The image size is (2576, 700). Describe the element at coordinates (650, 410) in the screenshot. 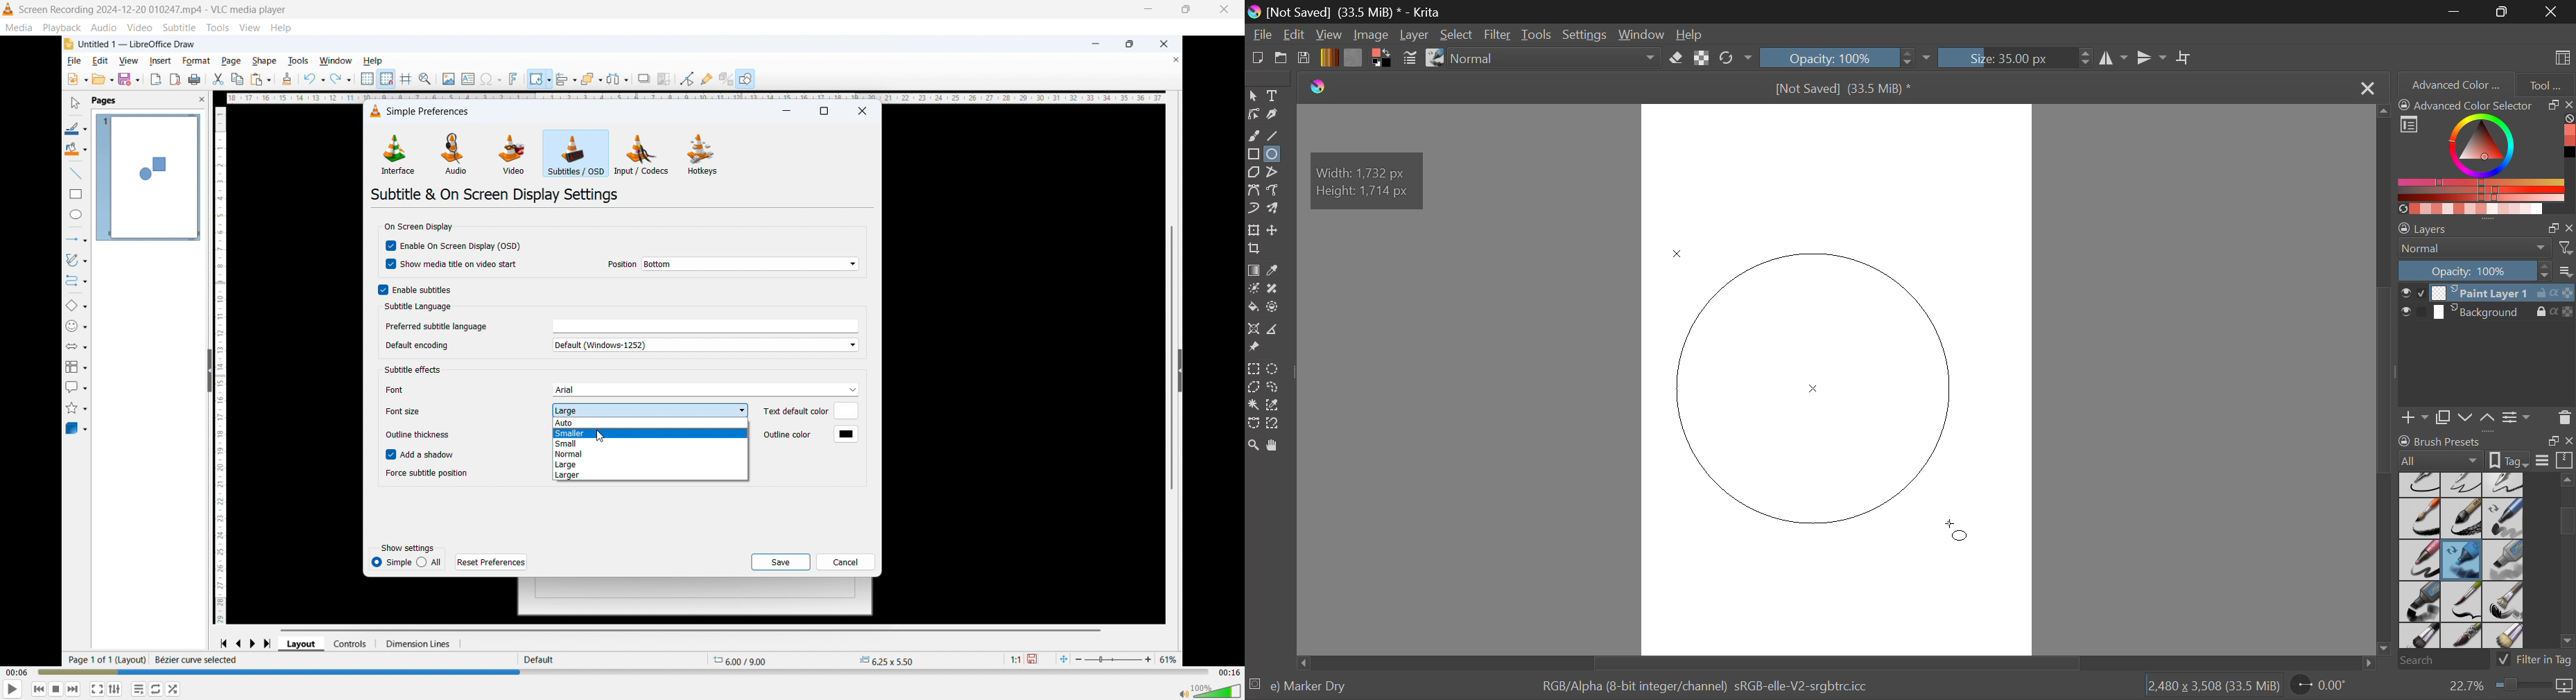

I see `Set subtitle font size ` at that location.